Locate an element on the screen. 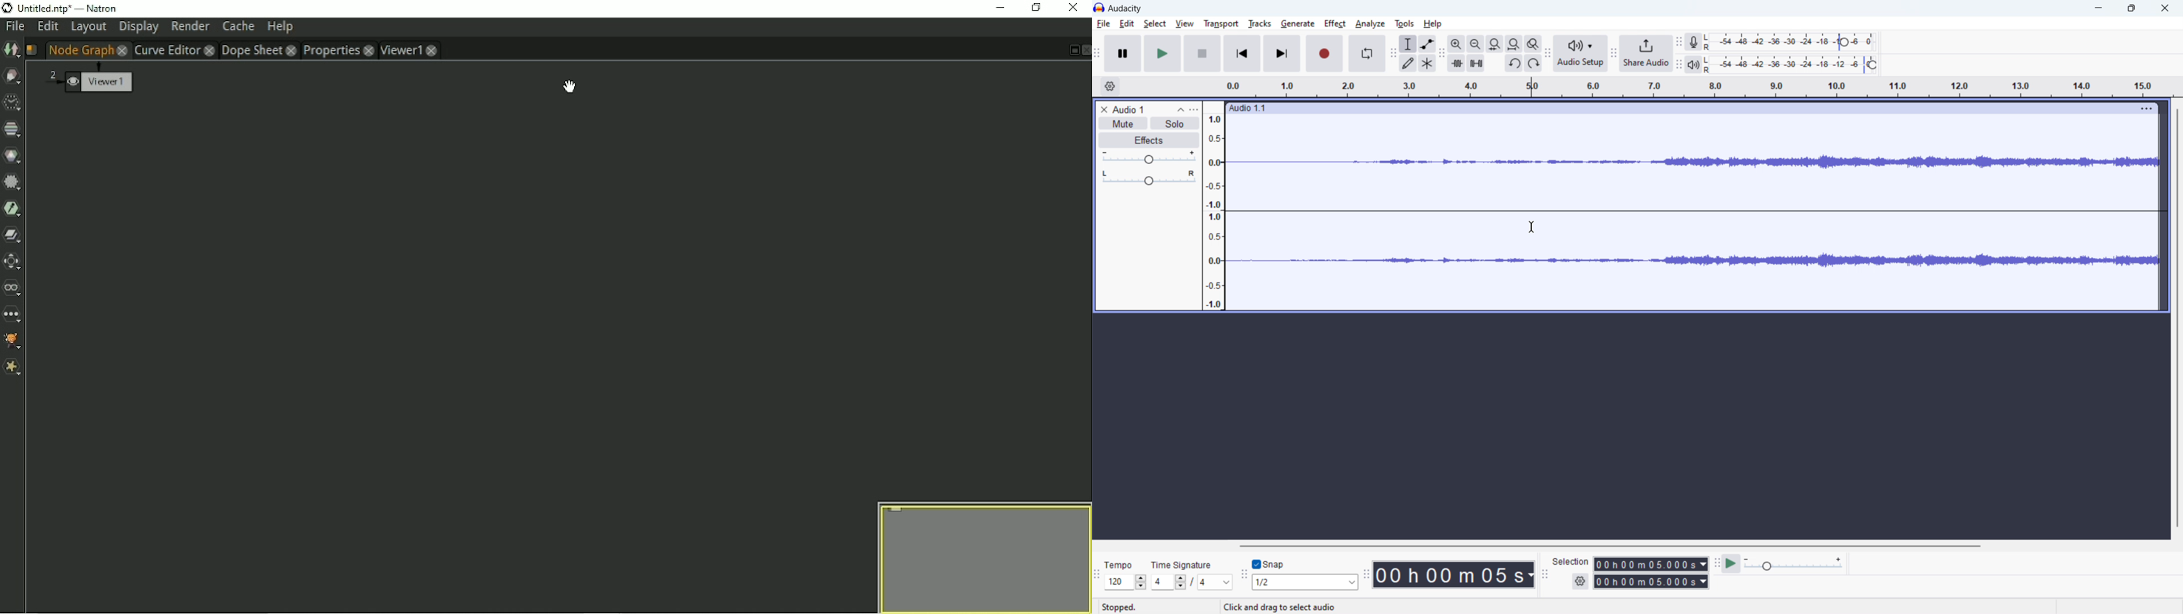 Image resolution: width=2184 pixels, height=616 pixels. file is located at coordinates (1103, 24).